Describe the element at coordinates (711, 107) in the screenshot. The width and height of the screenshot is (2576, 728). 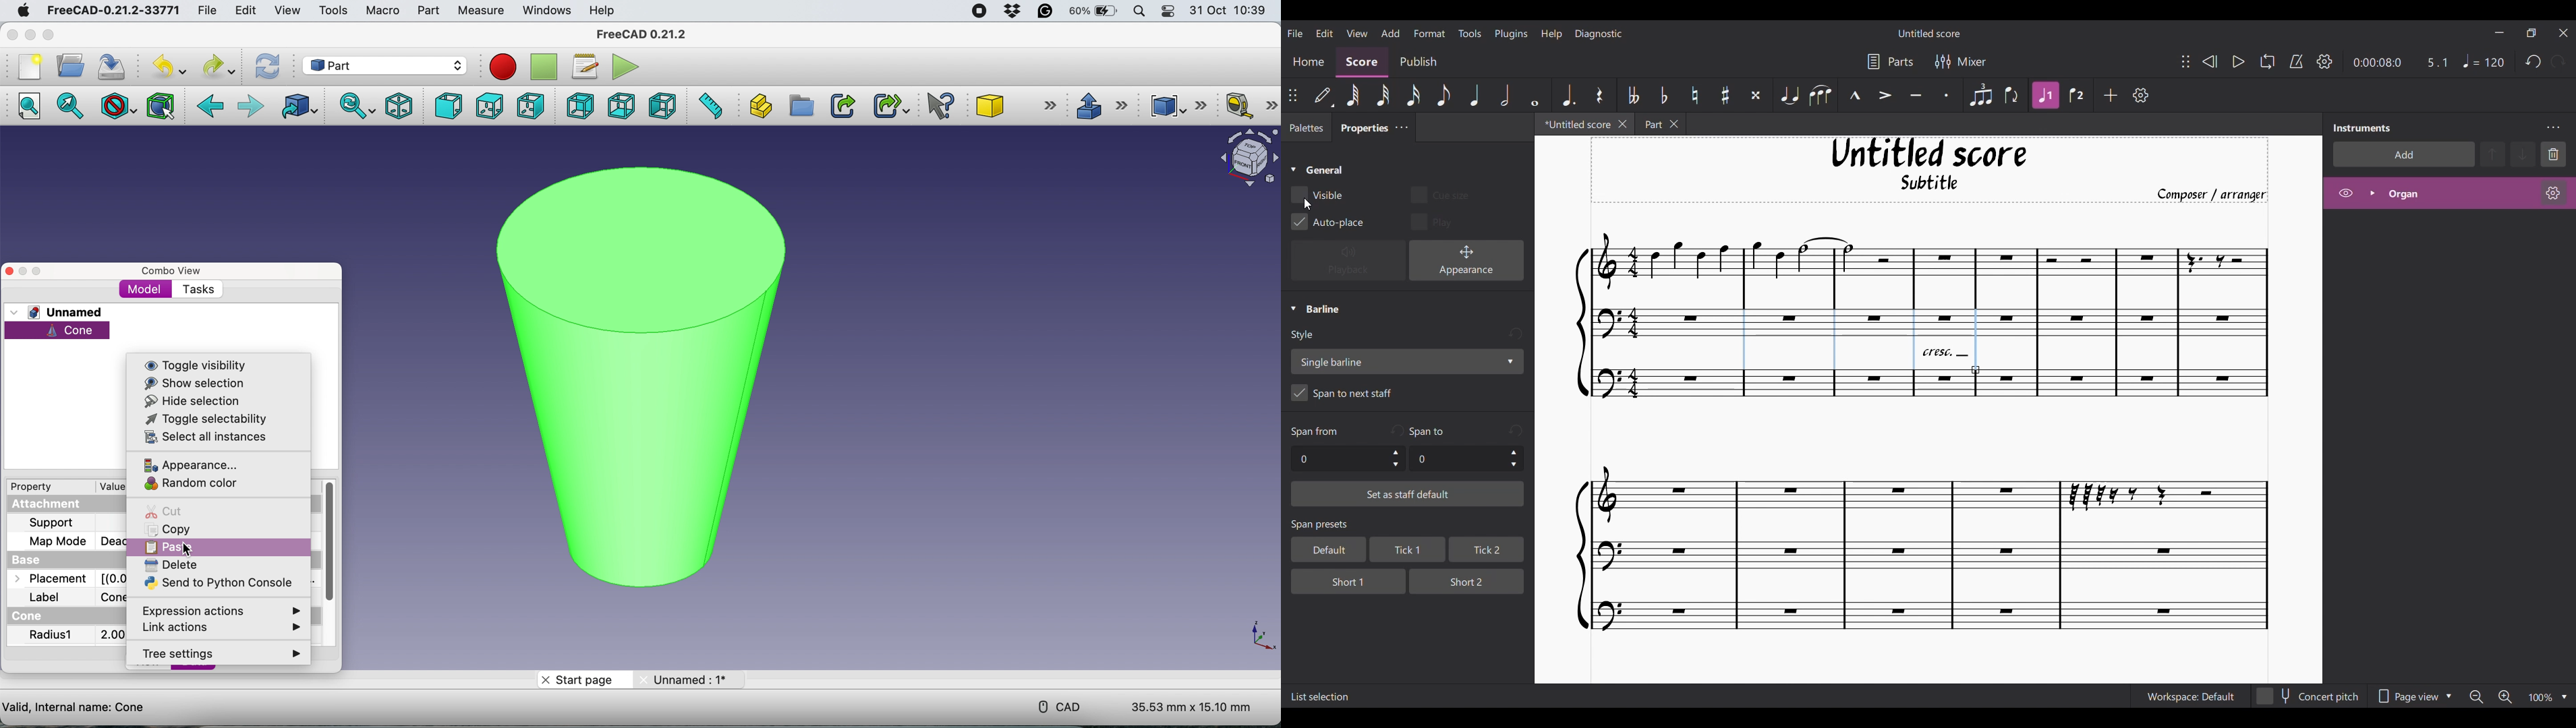
I see `measure distance` at that location.